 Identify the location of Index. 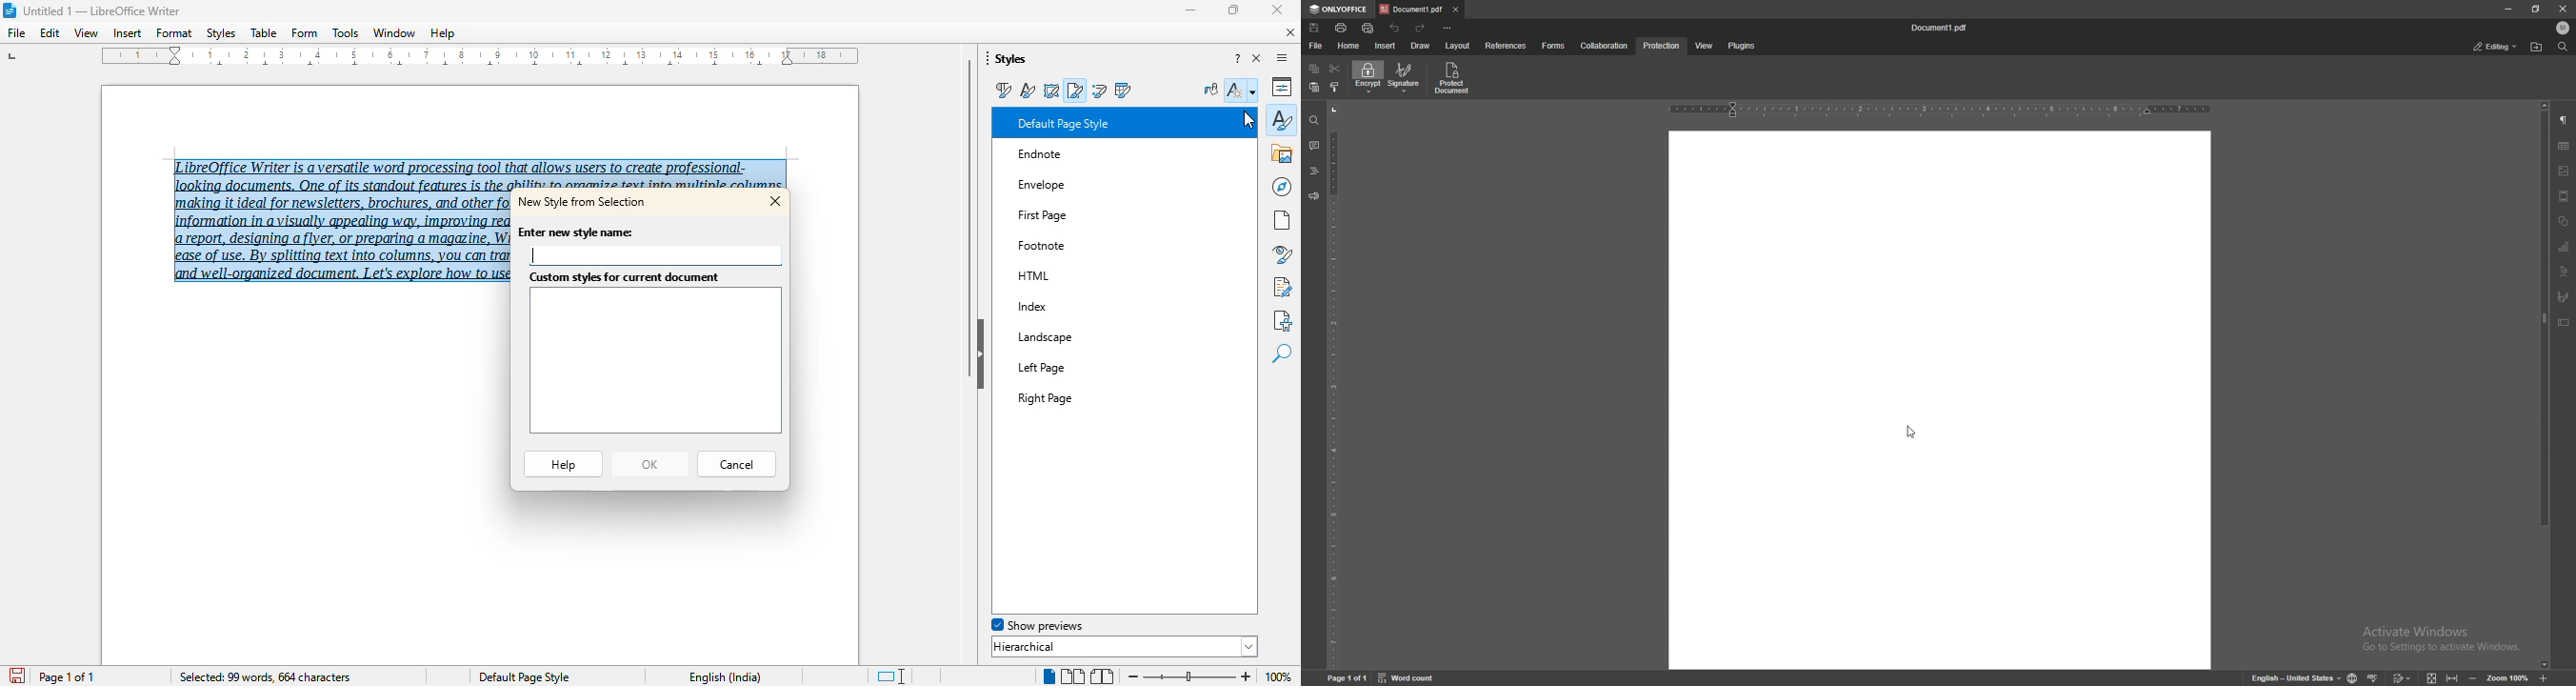
(1081, 307).